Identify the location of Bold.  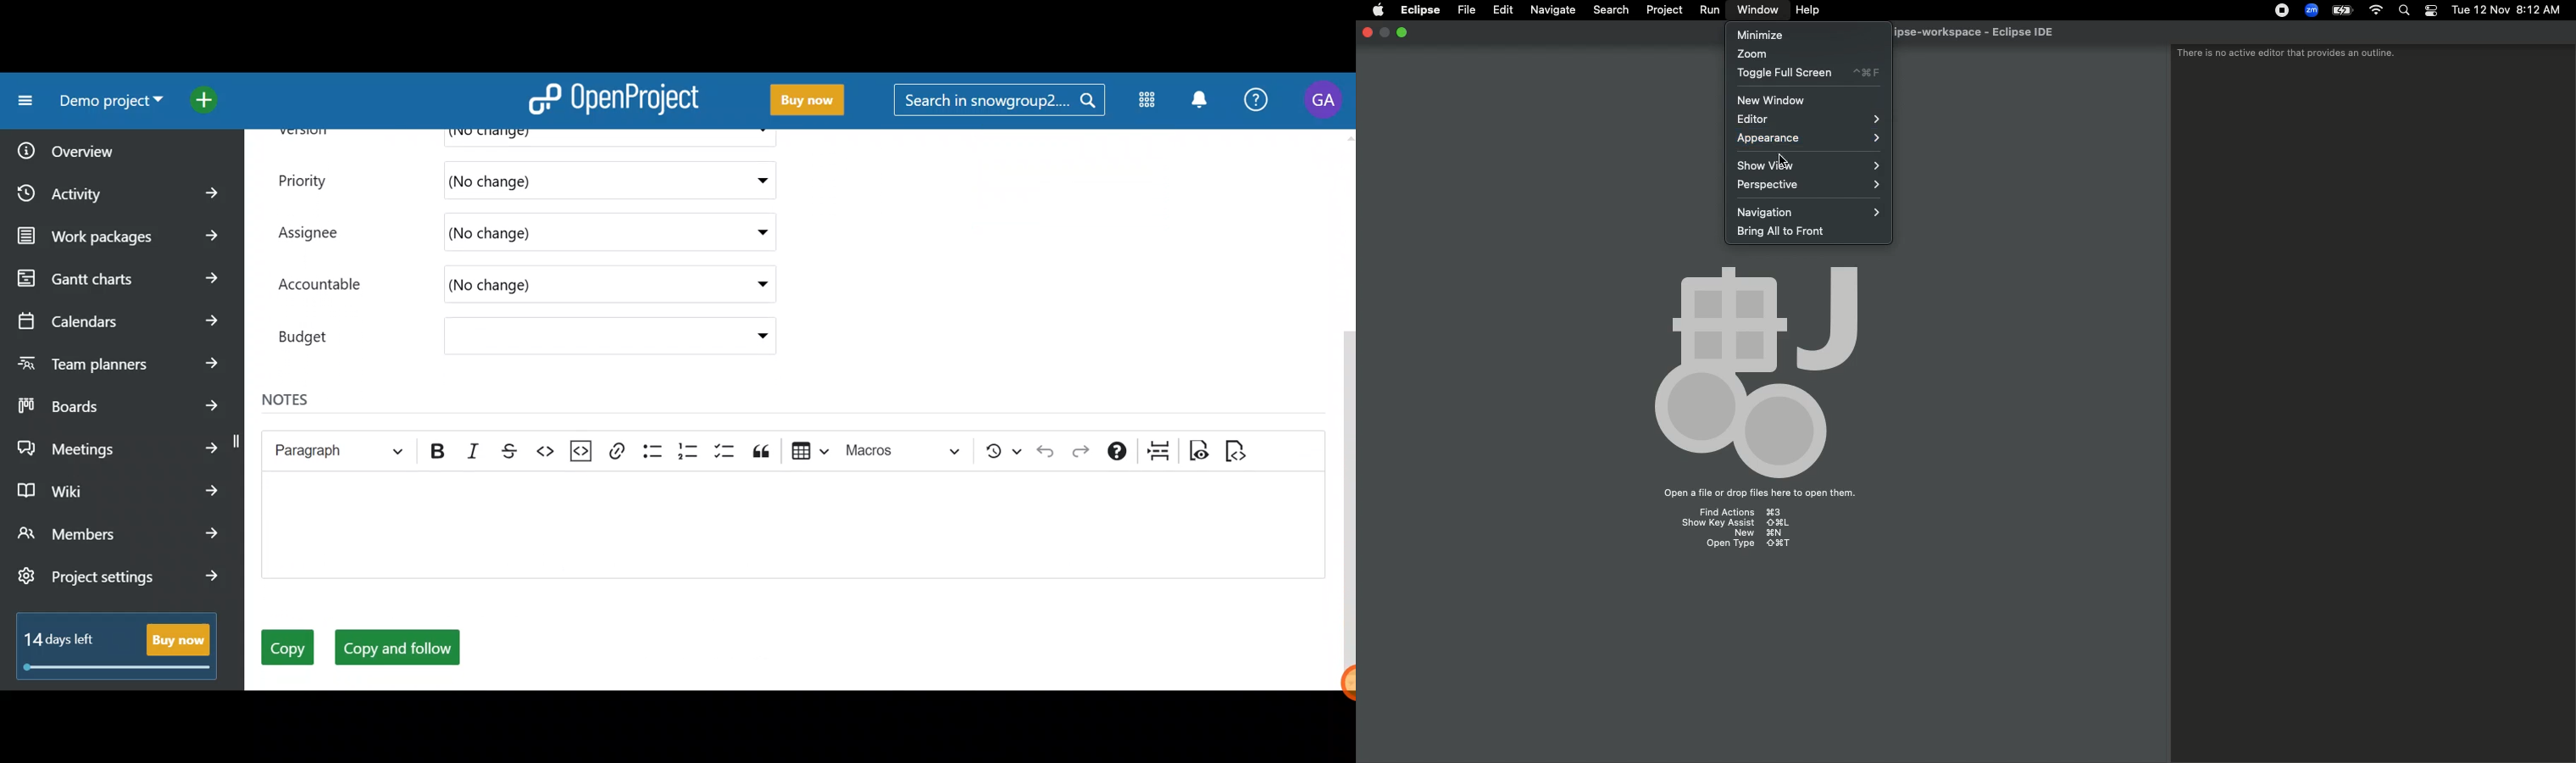
(441, 453).